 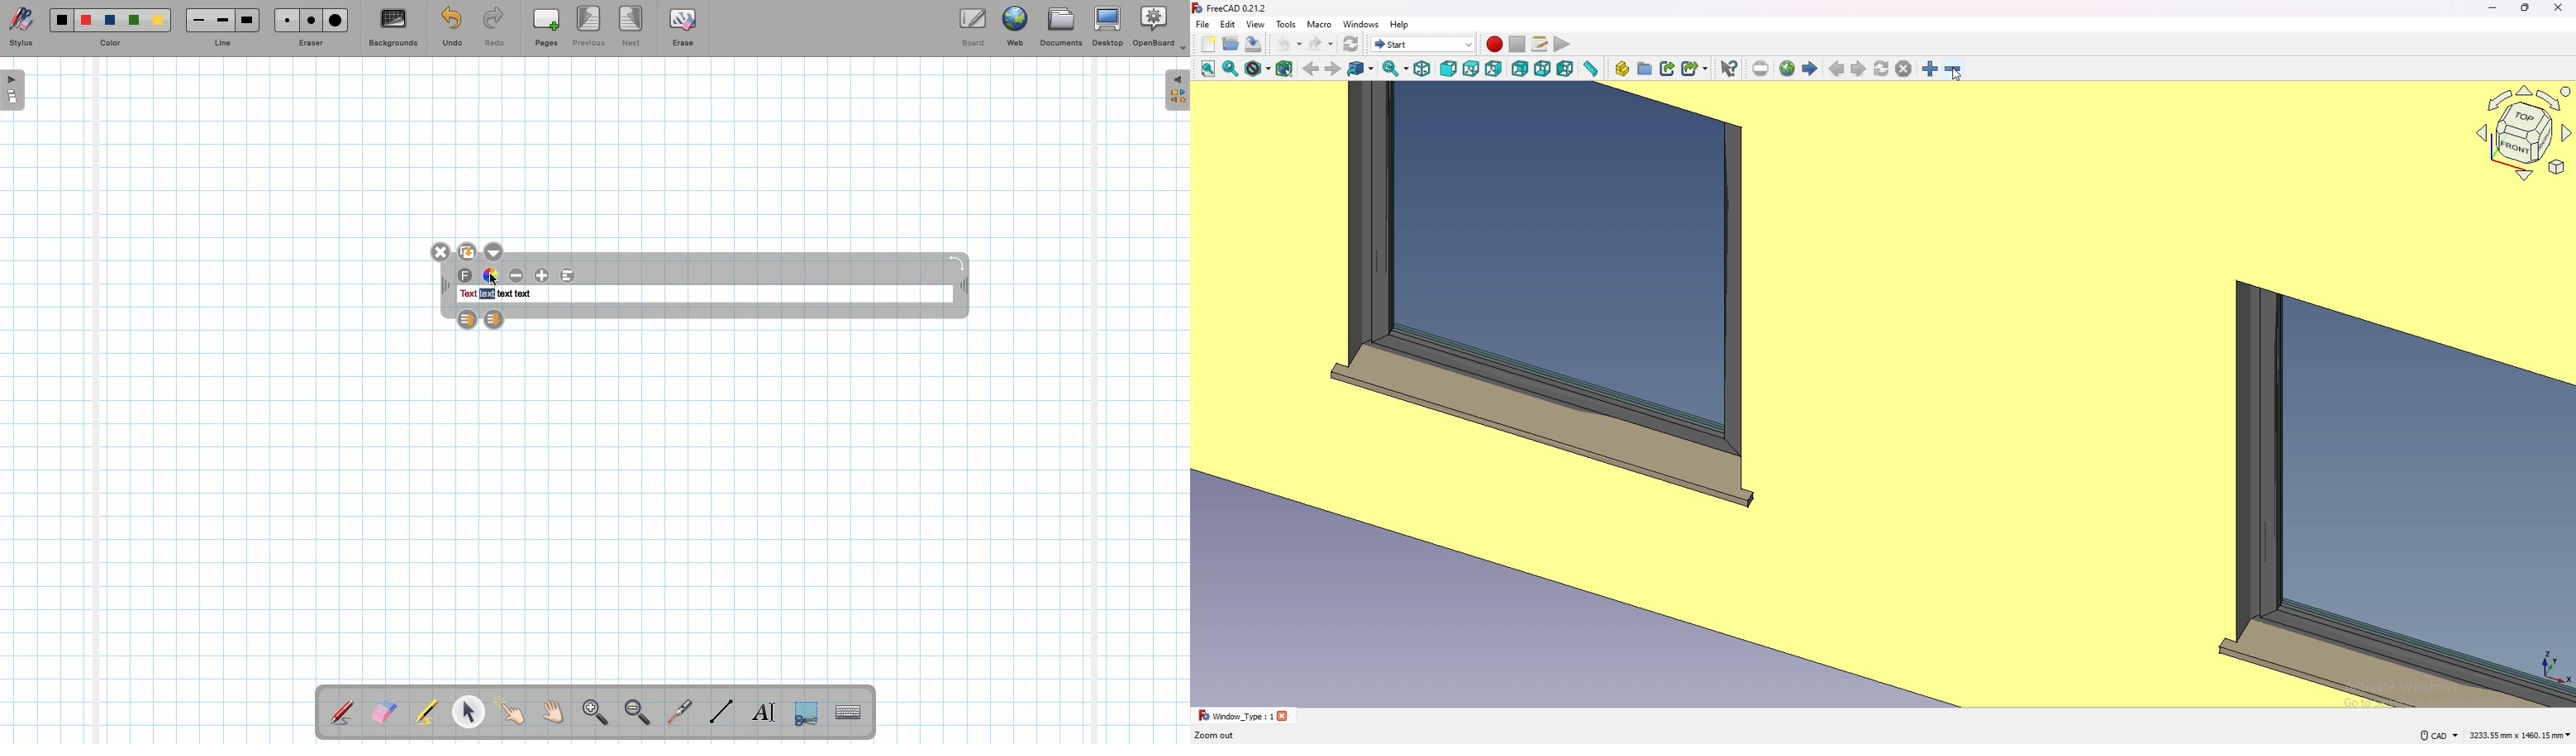 What do you see at coordinates (1311, 69) in the screenshot?
I see `back` at bounding box center [1311, 69].